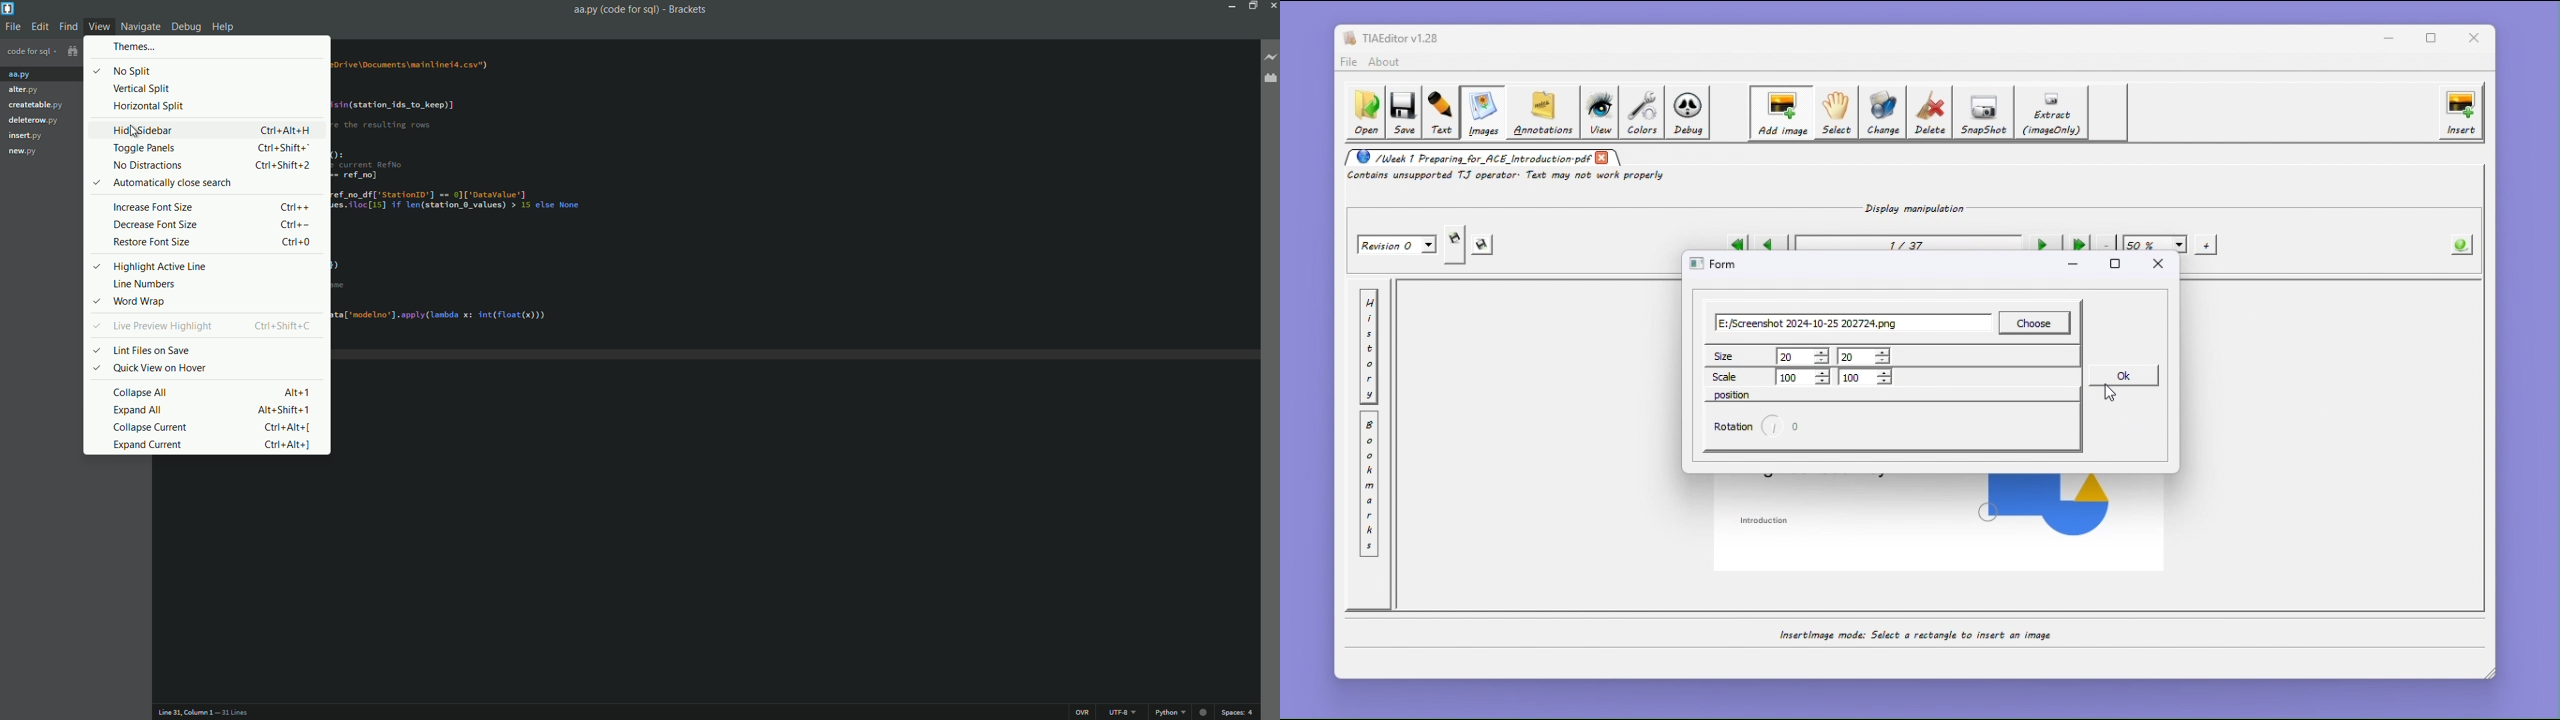  What do you see at coordinates (1271, 57) in the screenshot?
I see `live preview button` at bounding box center [1271, 57].